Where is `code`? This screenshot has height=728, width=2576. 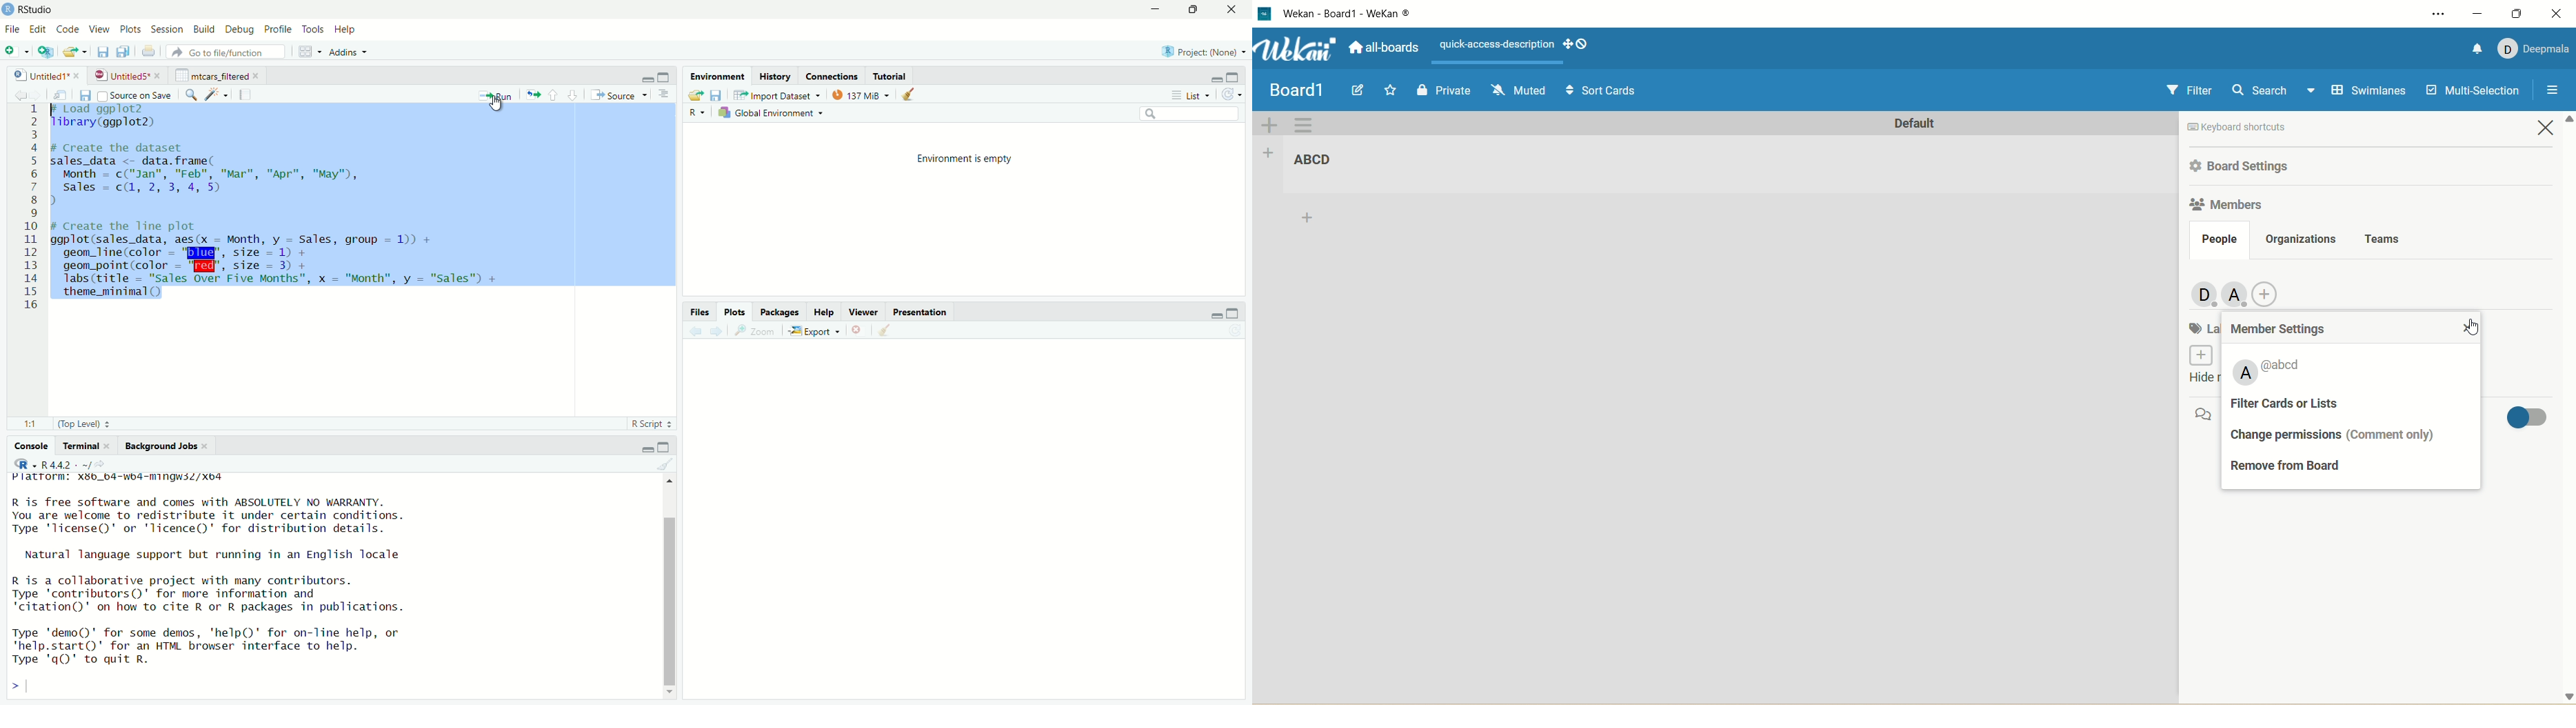
code is located at coordinates (70, 29).